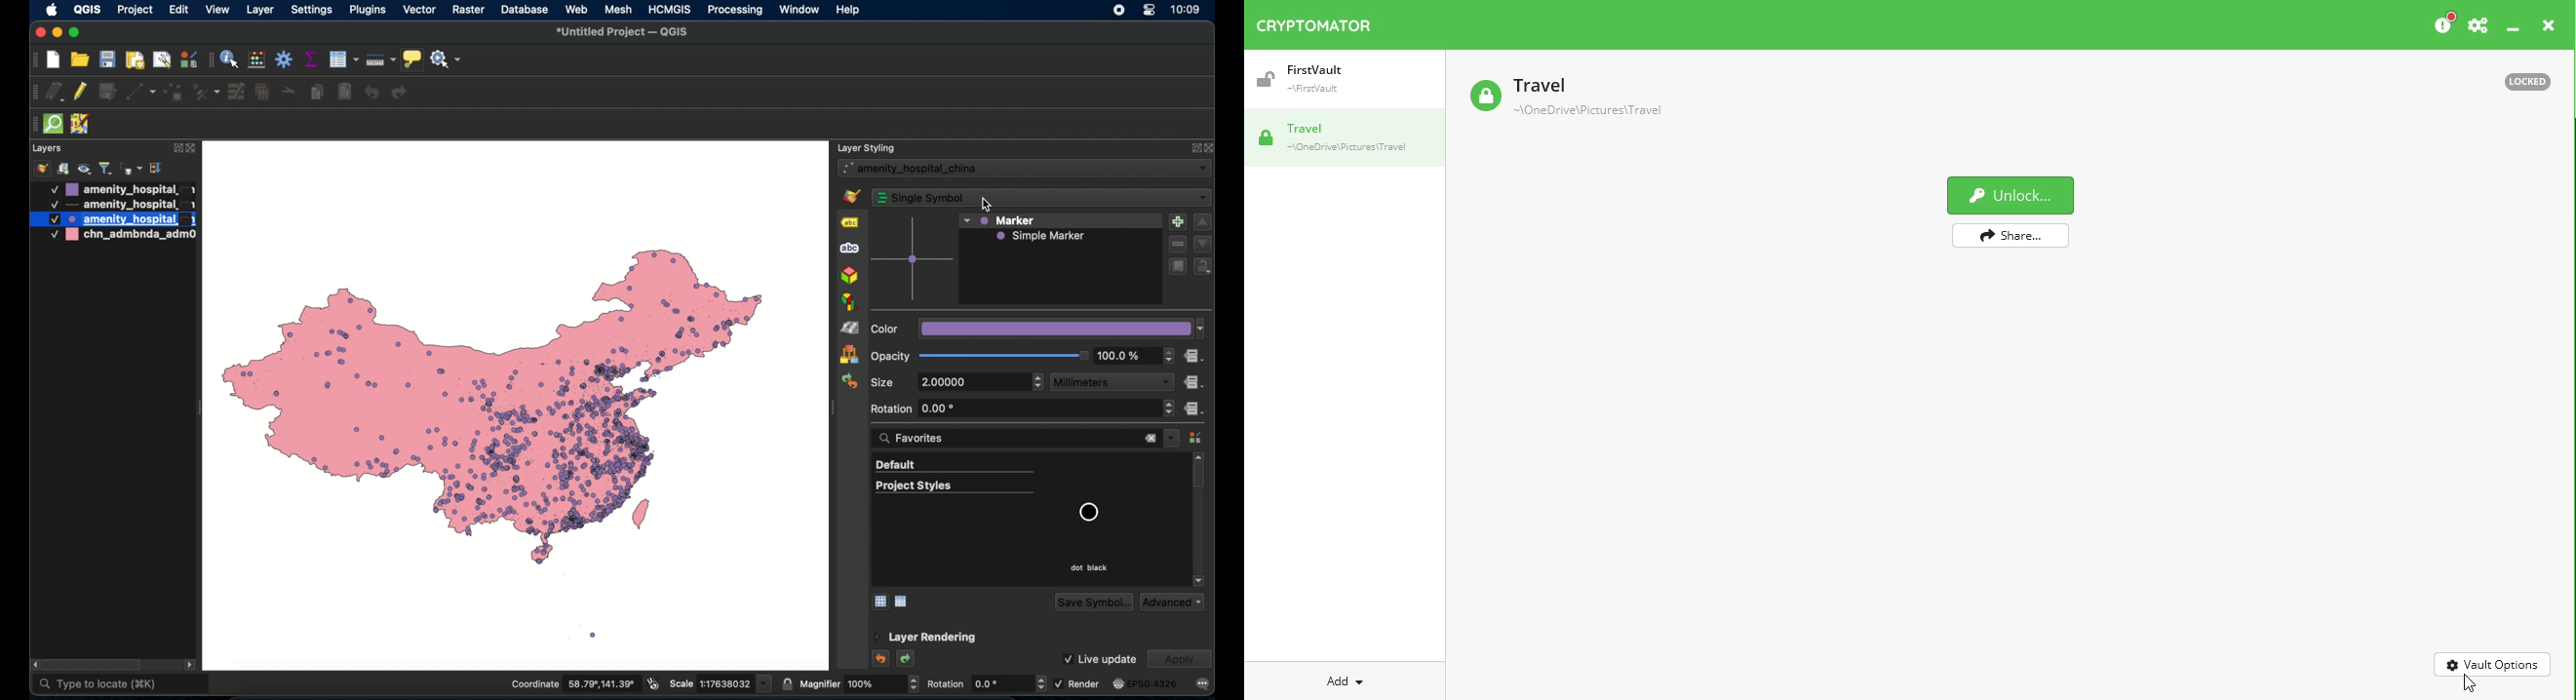  What do you see at coordinates (1118, 11) in the screenshot?
I see `screen recorder` at bounding box center [1118, 11].